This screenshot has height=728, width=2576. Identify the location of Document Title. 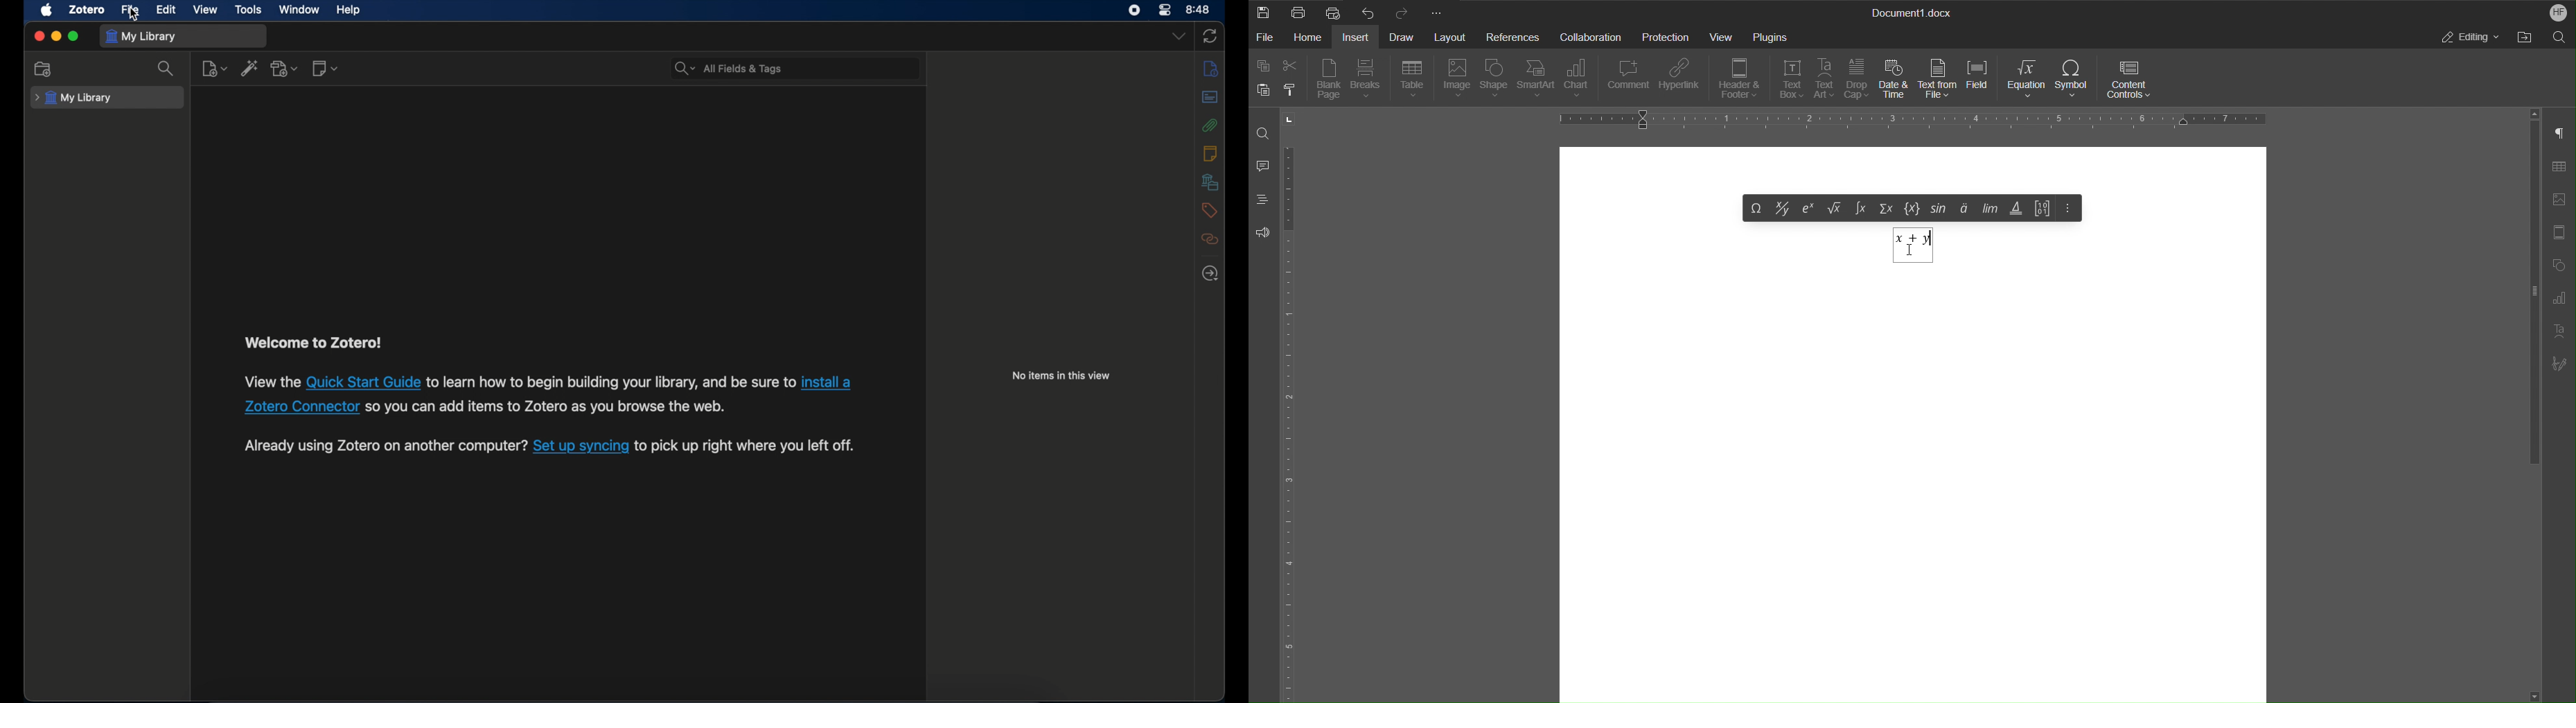
(1912, 11).